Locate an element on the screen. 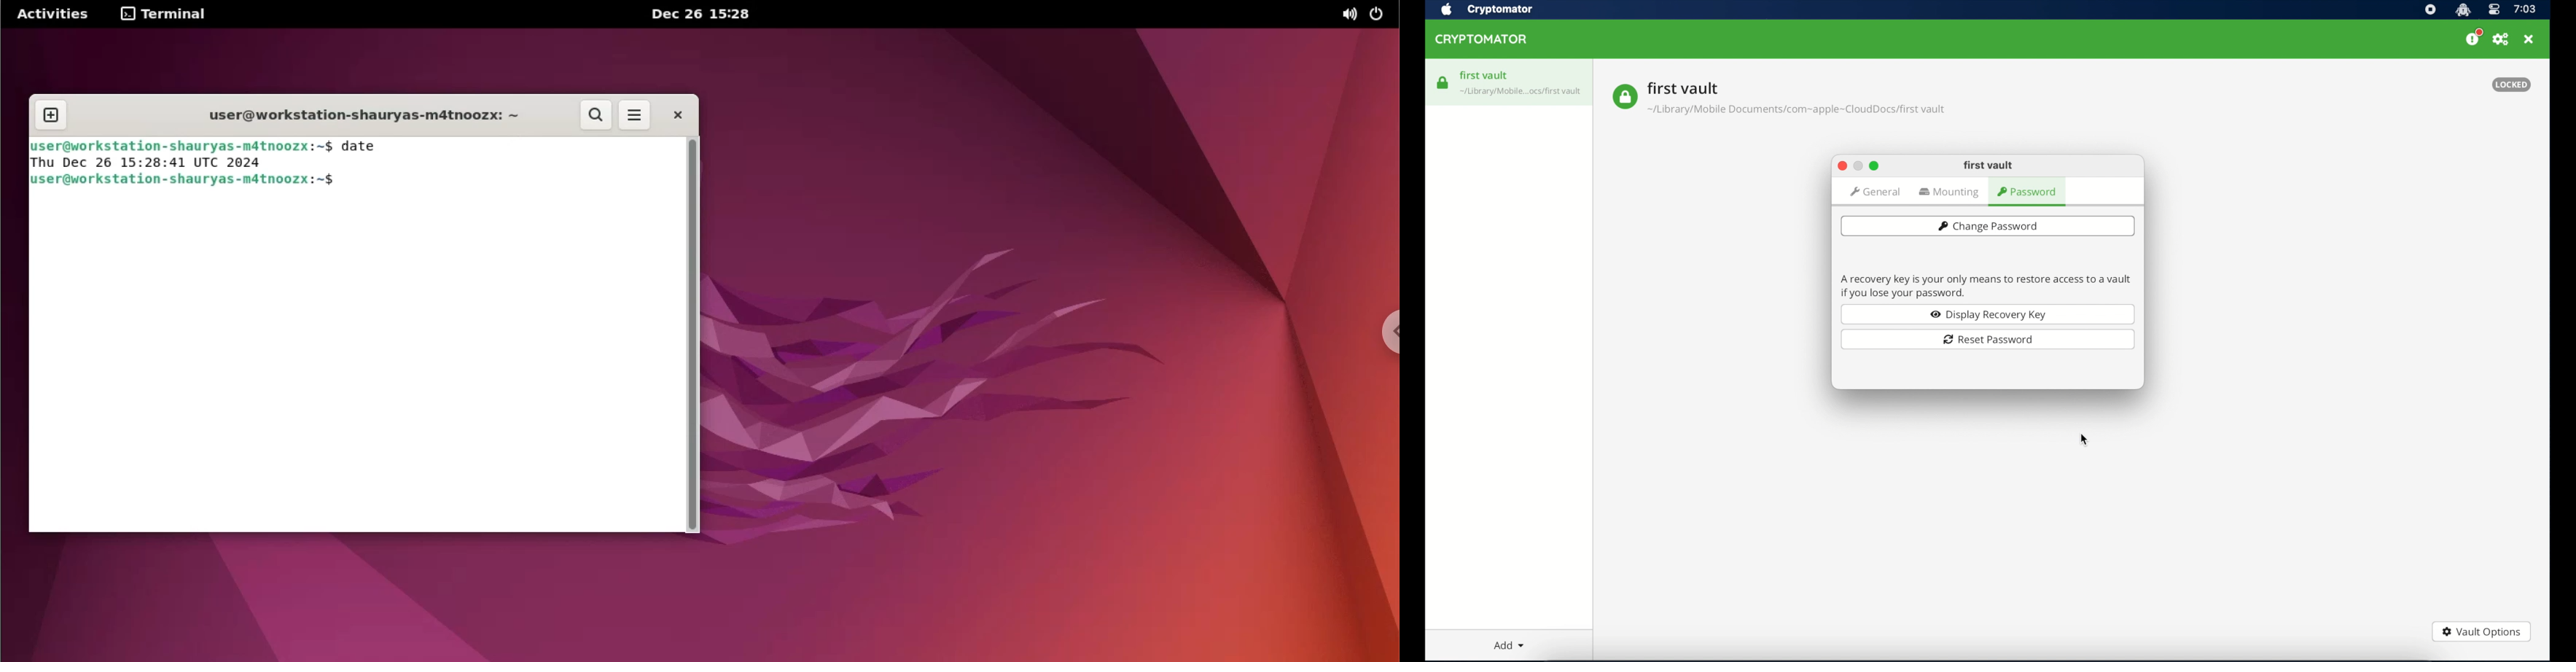 The width and height of the screenshot is (2576, 672). vault location is located at coordinates (1798, 112).